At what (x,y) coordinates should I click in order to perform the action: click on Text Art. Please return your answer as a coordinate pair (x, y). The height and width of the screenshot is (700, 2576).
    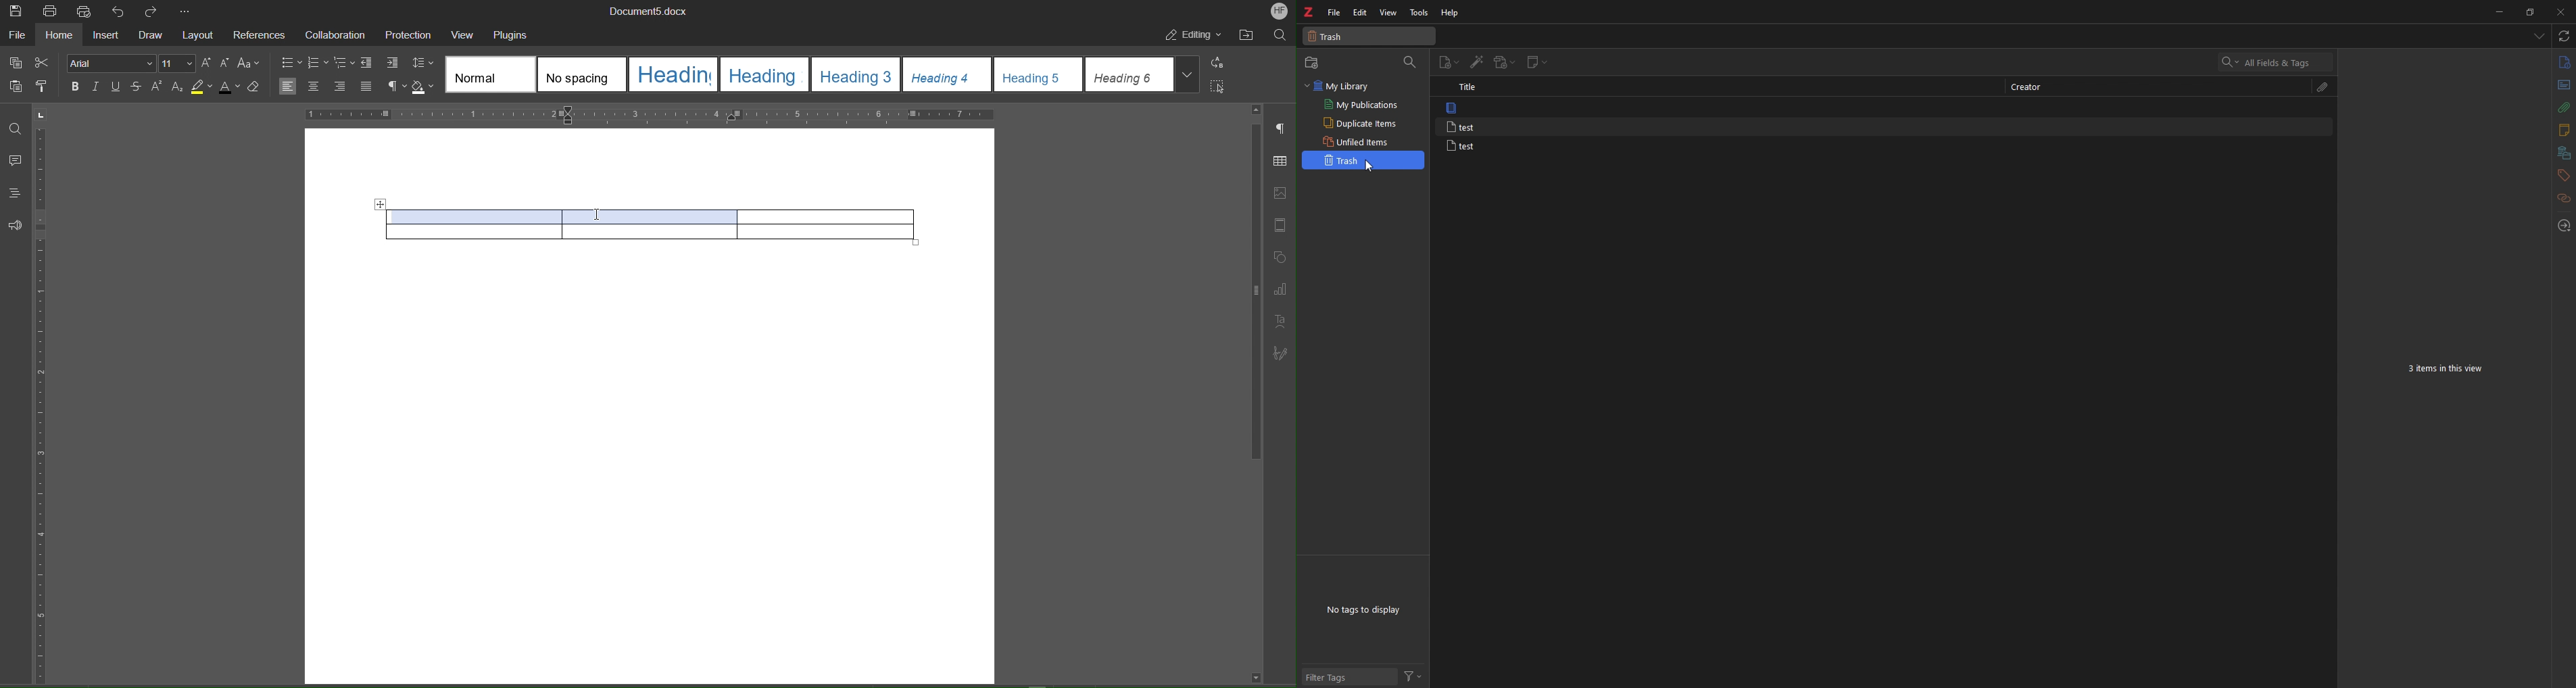
    Looking at the image, I should click on (1283, 320).